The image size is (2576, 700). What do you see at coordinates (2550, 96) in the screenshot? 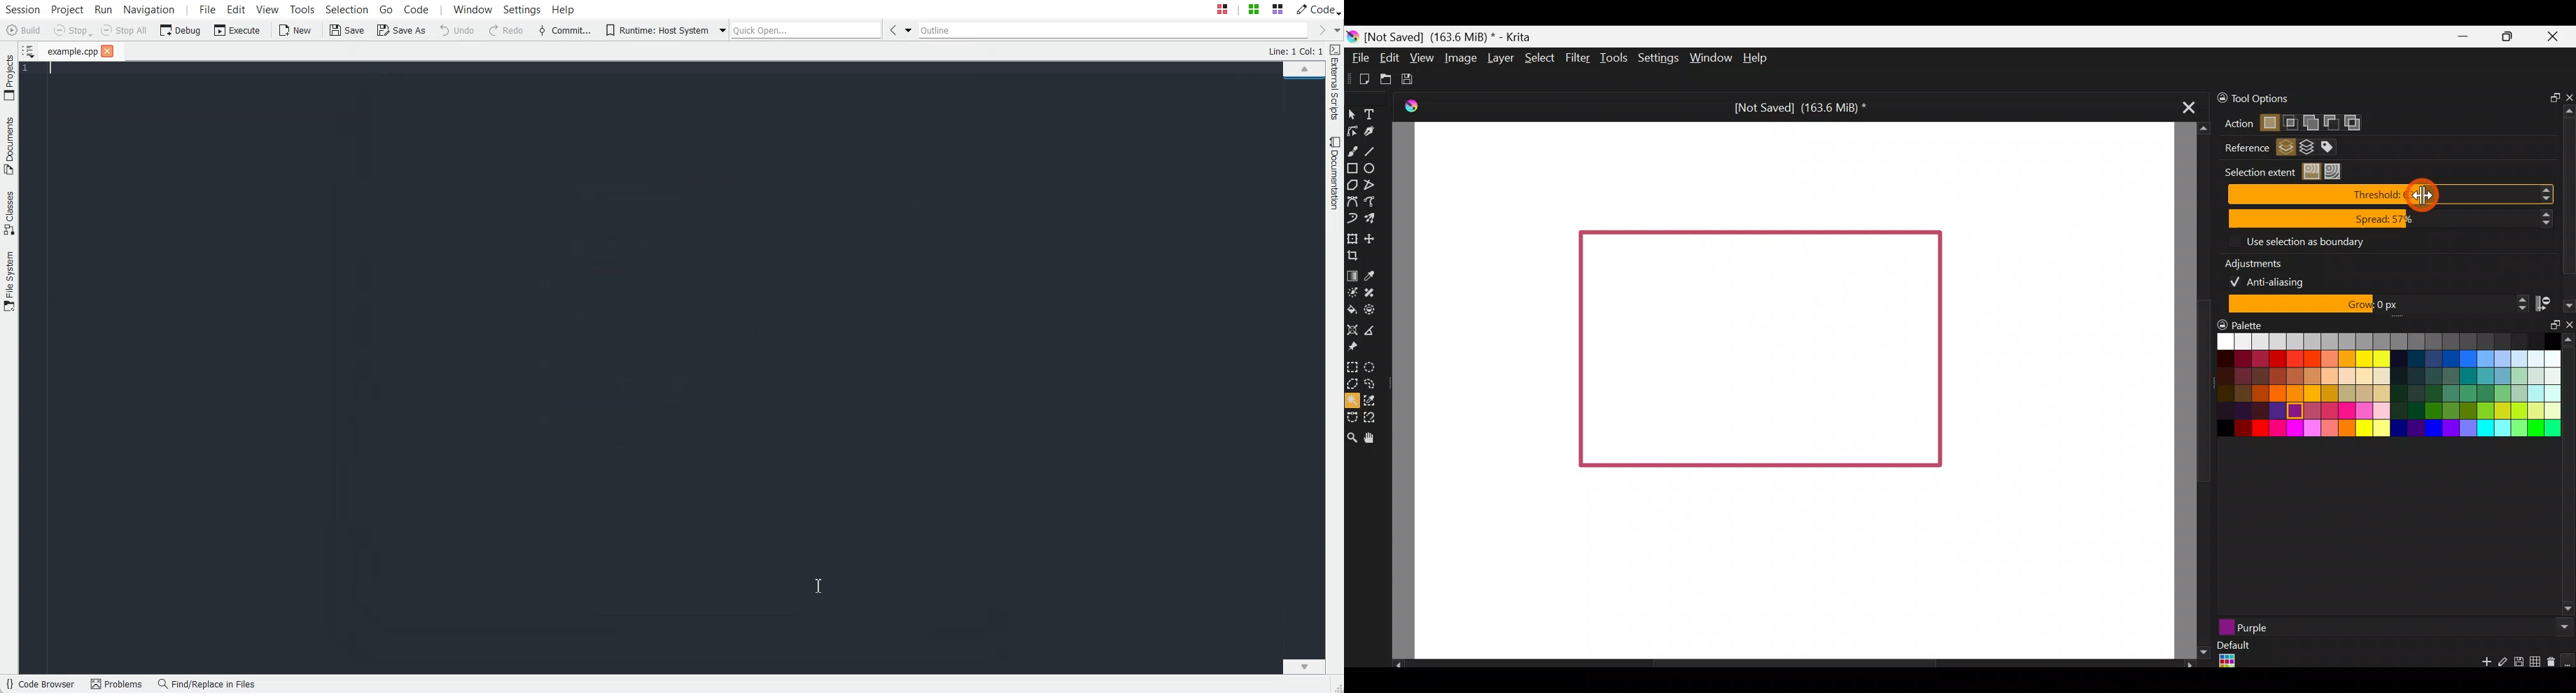
I see `Float docker` at bounding box center [2550, 96].